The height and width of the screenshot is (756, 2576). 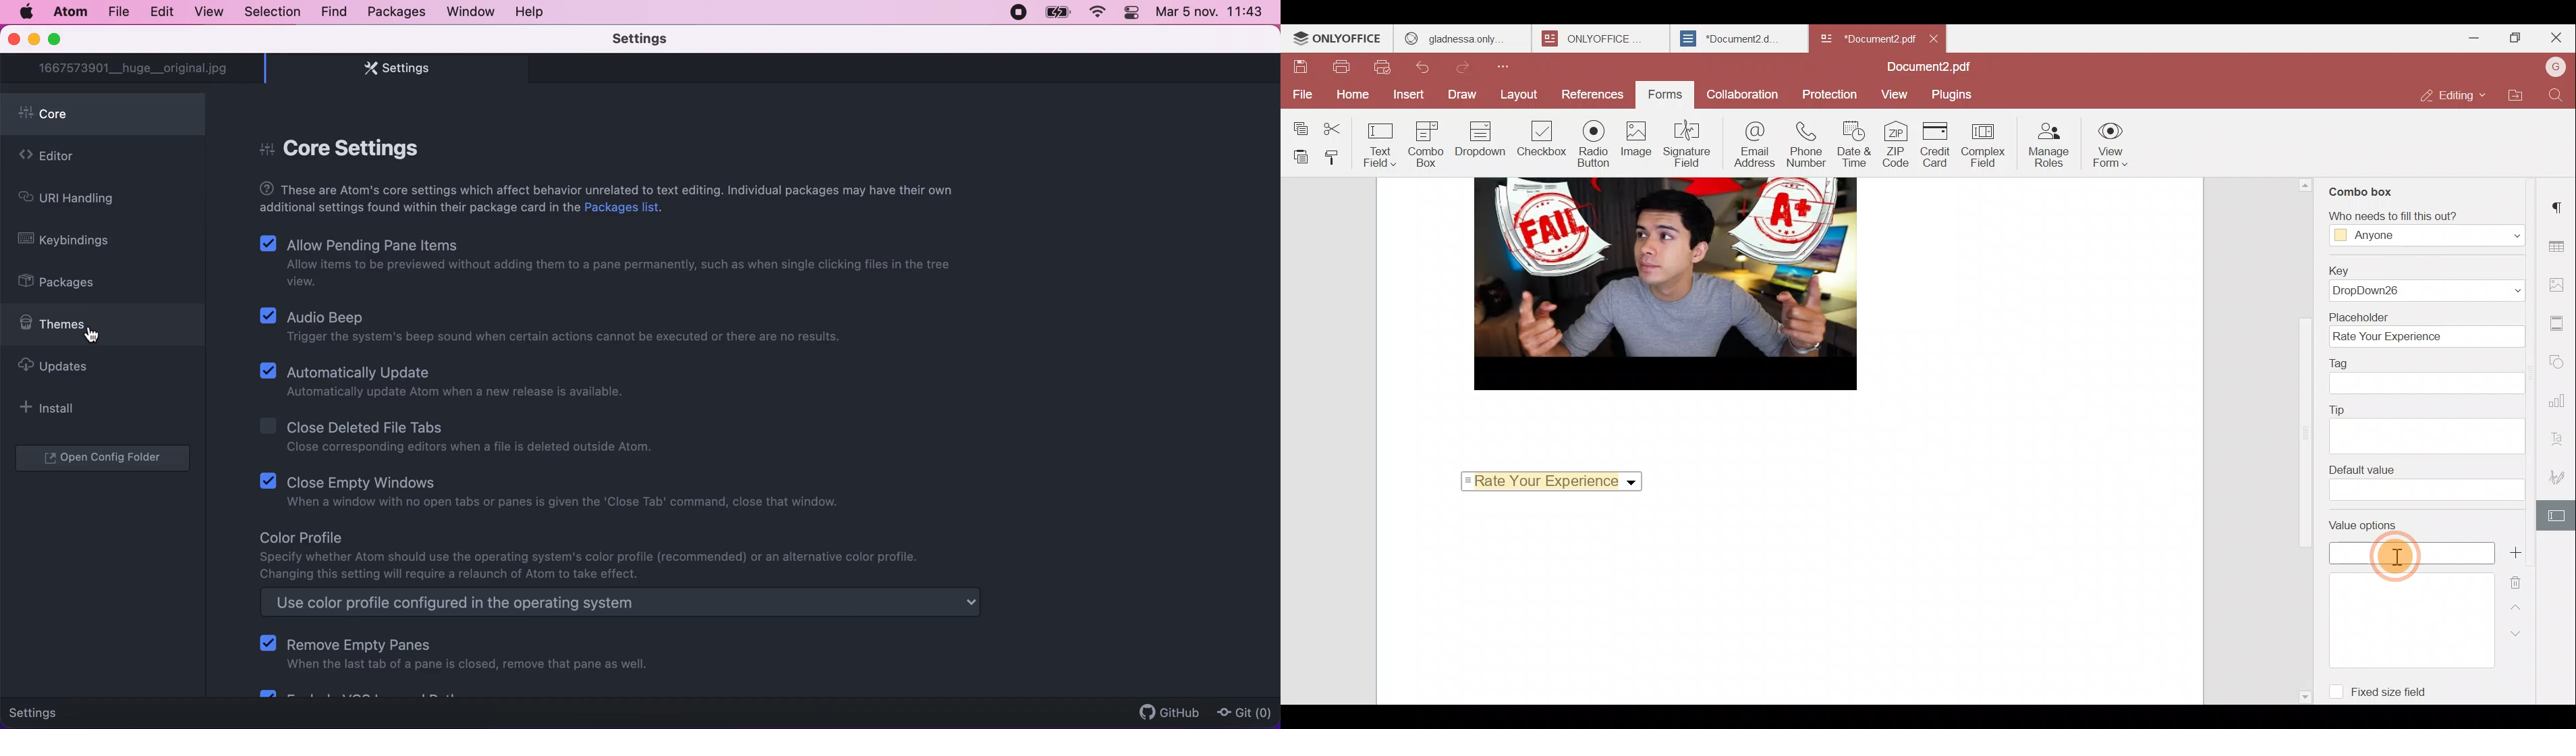 I want to click on Cursor, so click(x=2399, y=557).